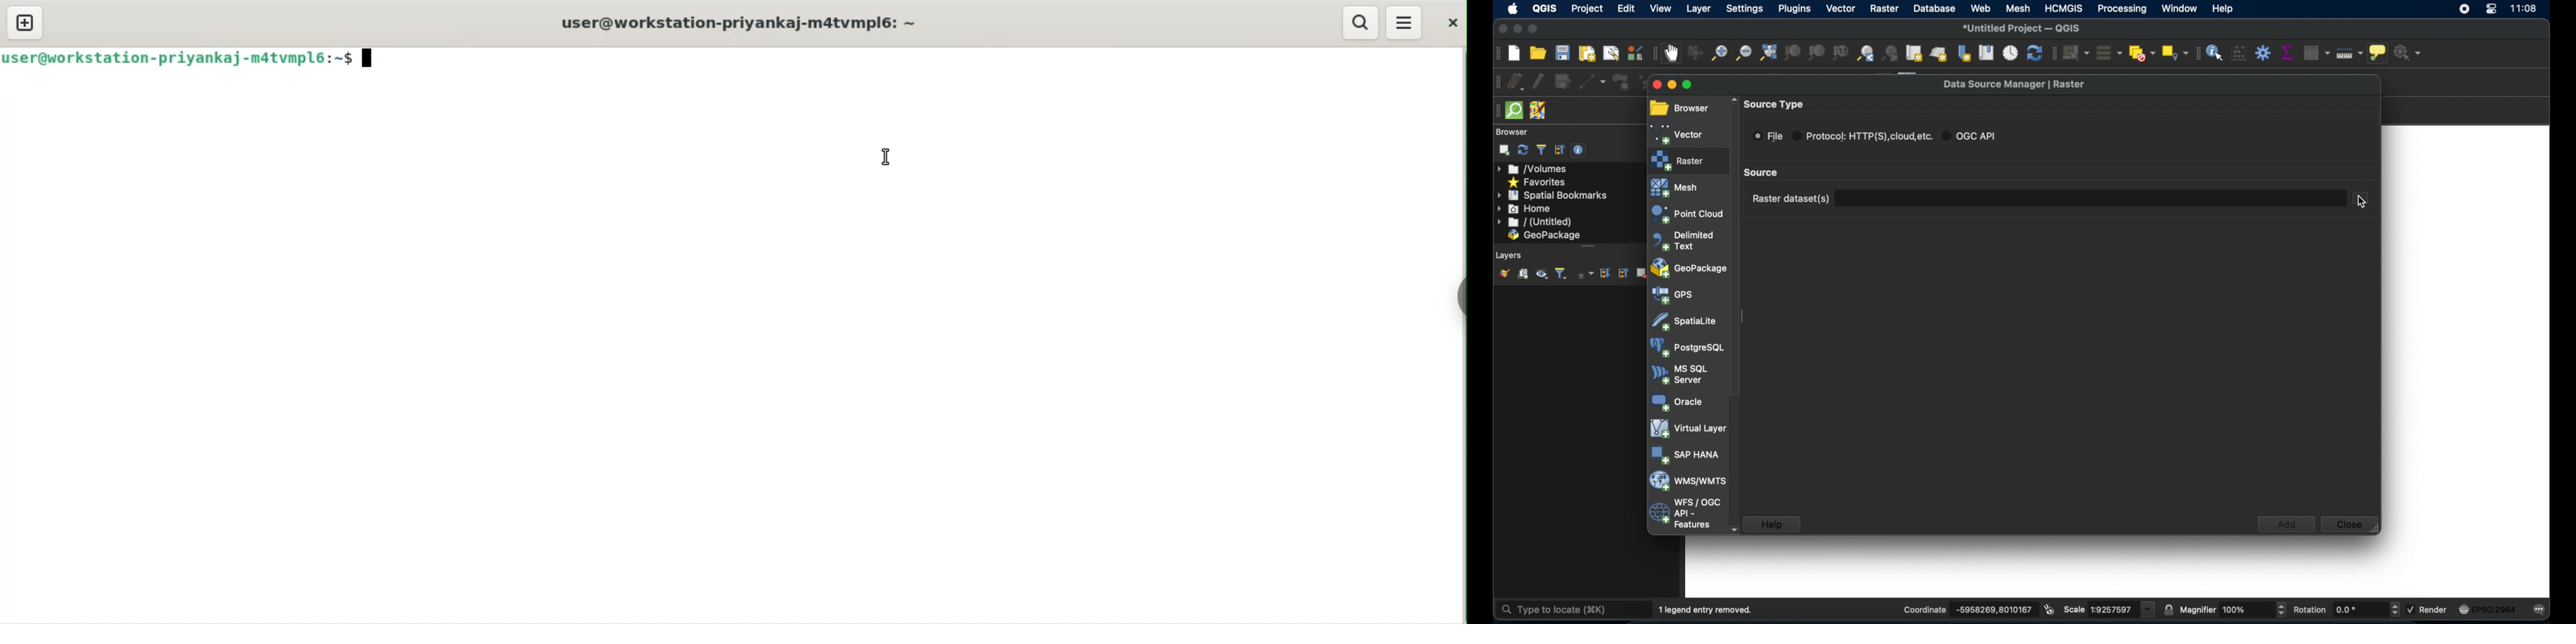 The height and width of the screenshot is (644, 2576). Describe the element at coordinates (1885, 9) in the screenshot. I see `raster` at that location.